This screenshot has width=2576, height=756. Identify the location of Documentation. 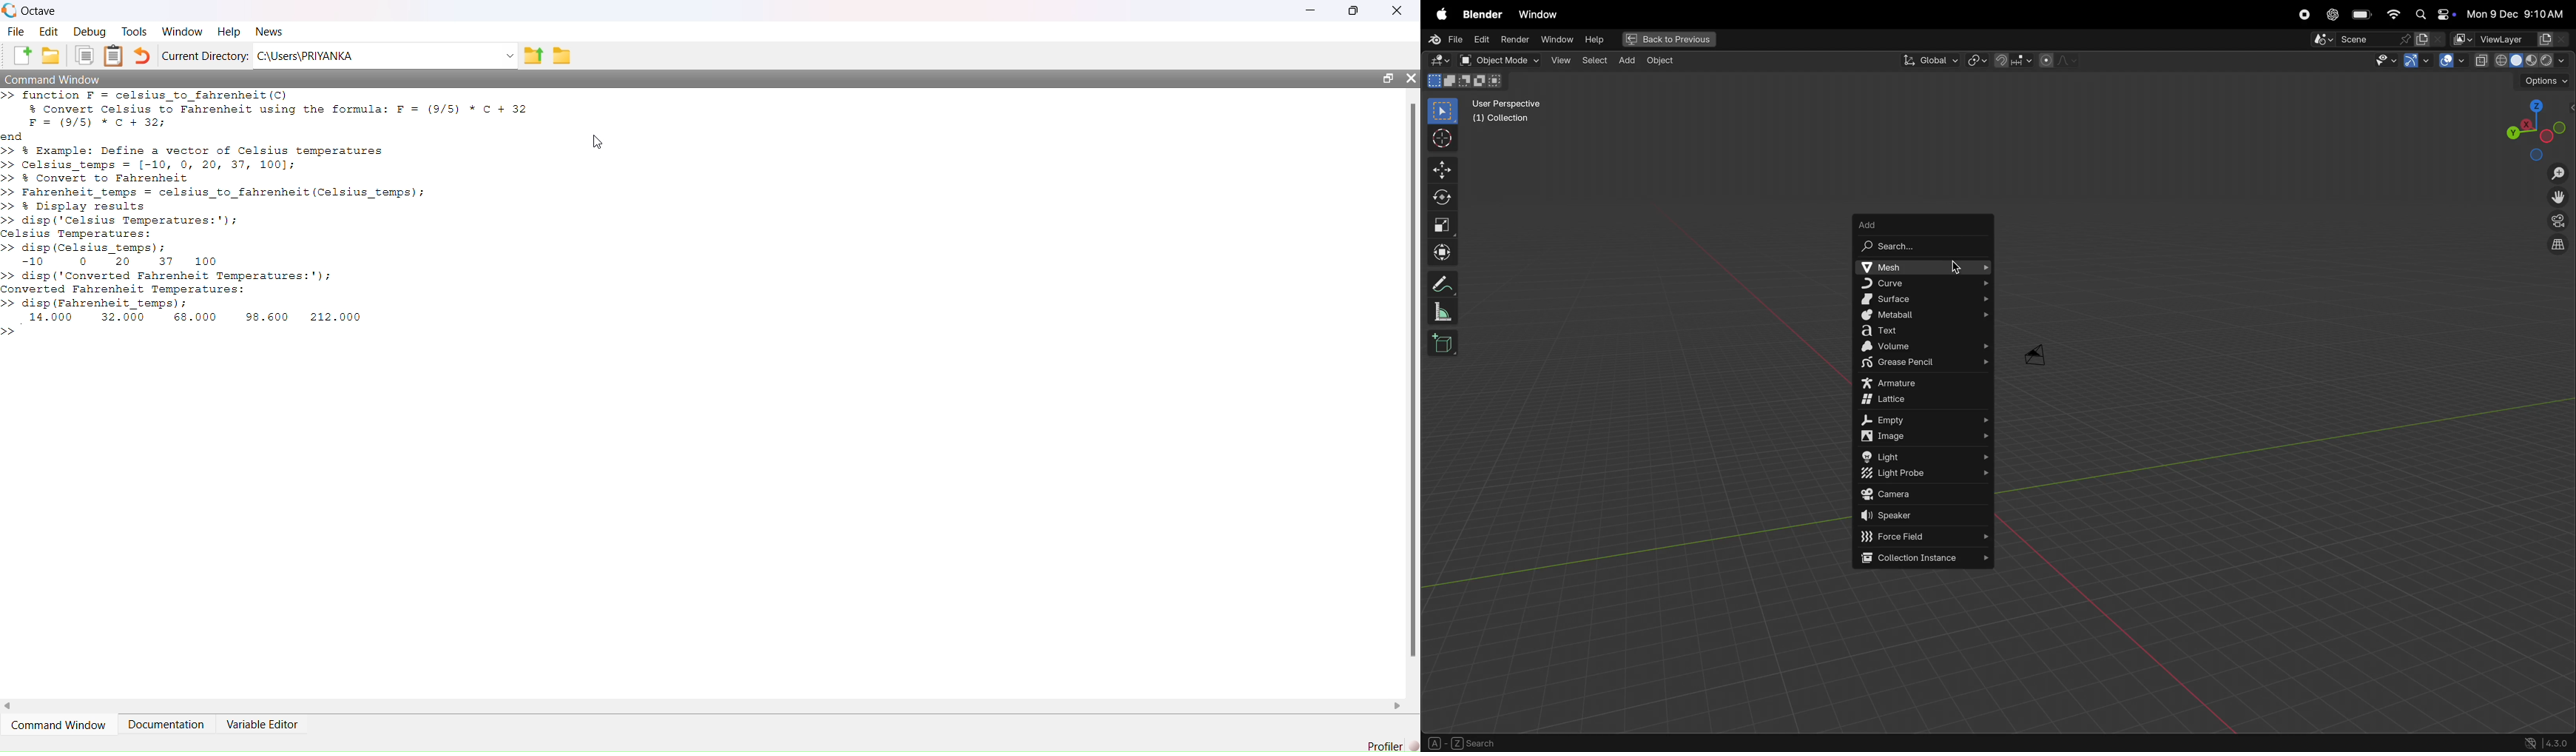
(167, 723).